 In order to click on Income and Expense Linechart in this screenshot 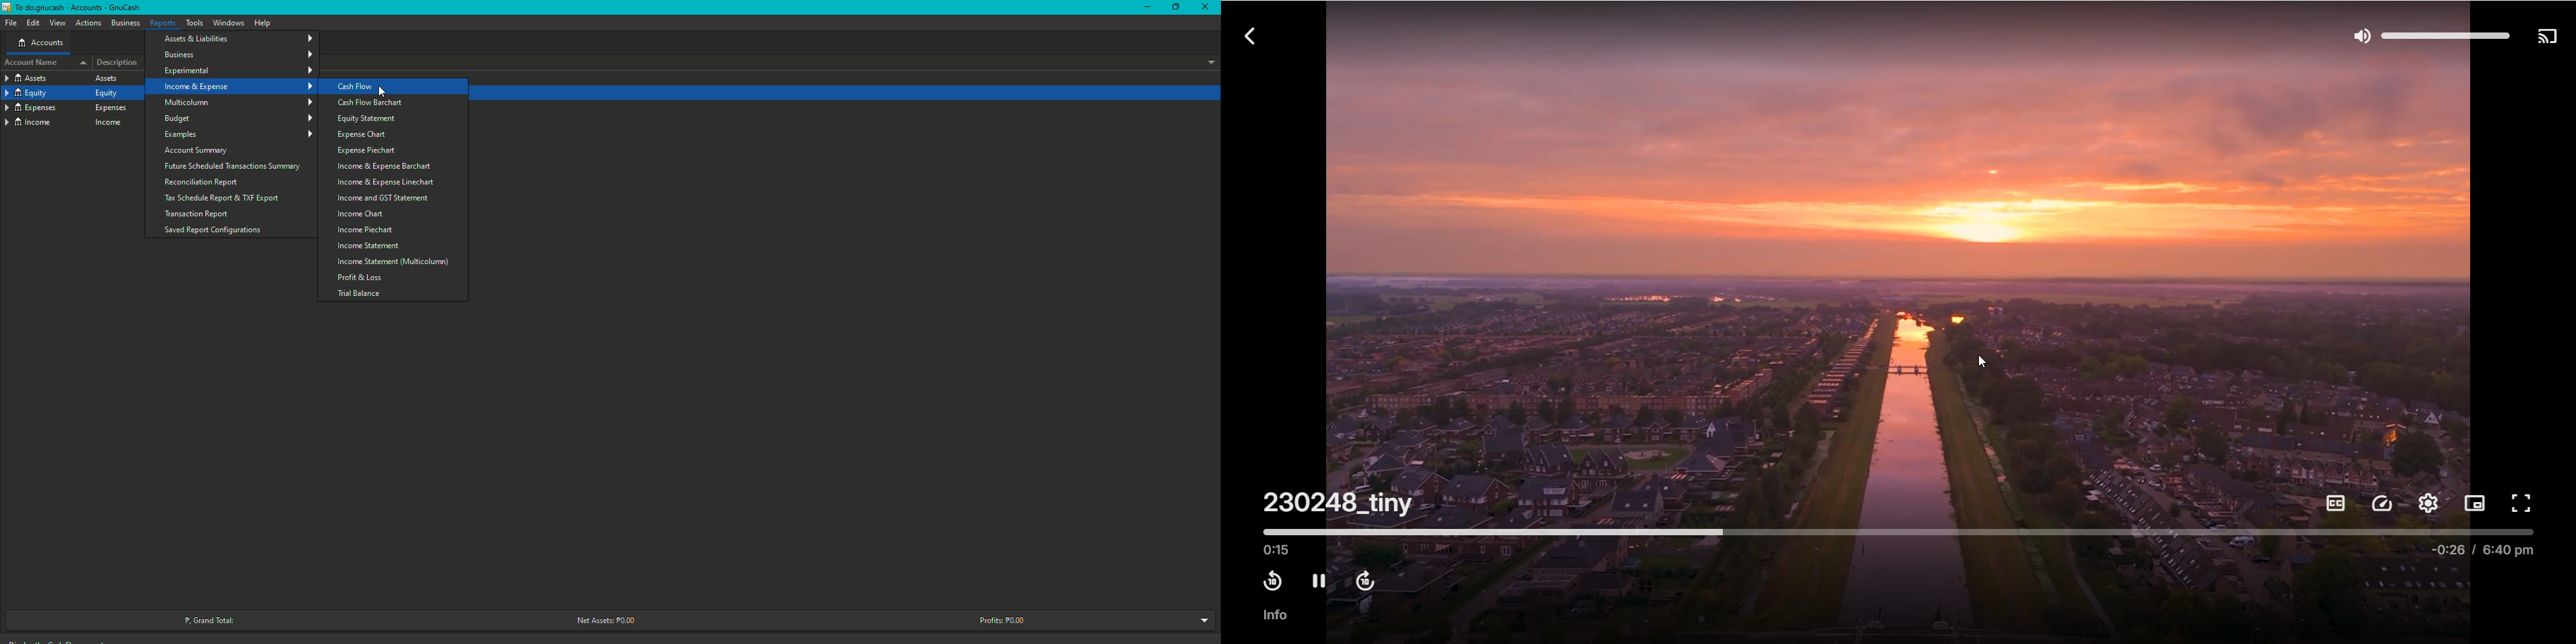, I will do `click(387, 183)`.